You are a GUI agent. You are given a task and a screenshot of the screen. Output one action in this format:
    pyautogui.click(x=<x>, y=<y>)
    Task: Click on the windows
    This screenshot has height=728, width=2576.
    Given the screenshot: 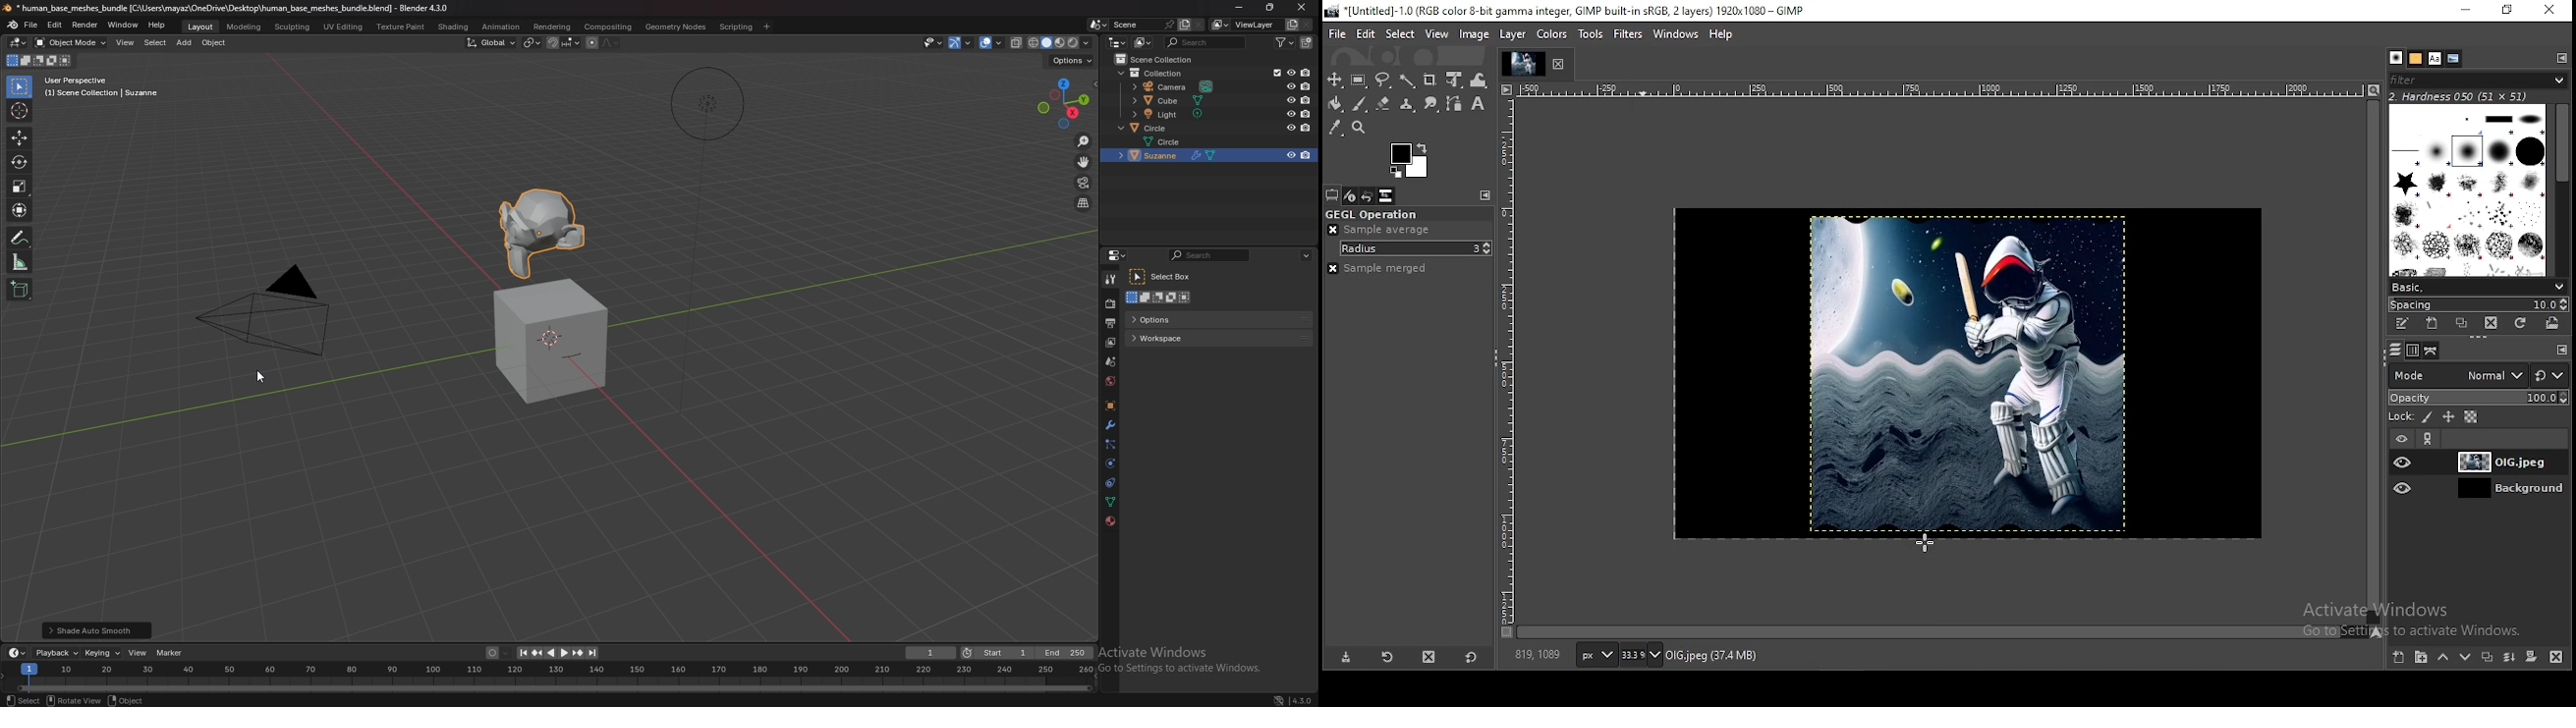 What is the action you would take?
    pyautogui.click(x=1675, y=34)
    